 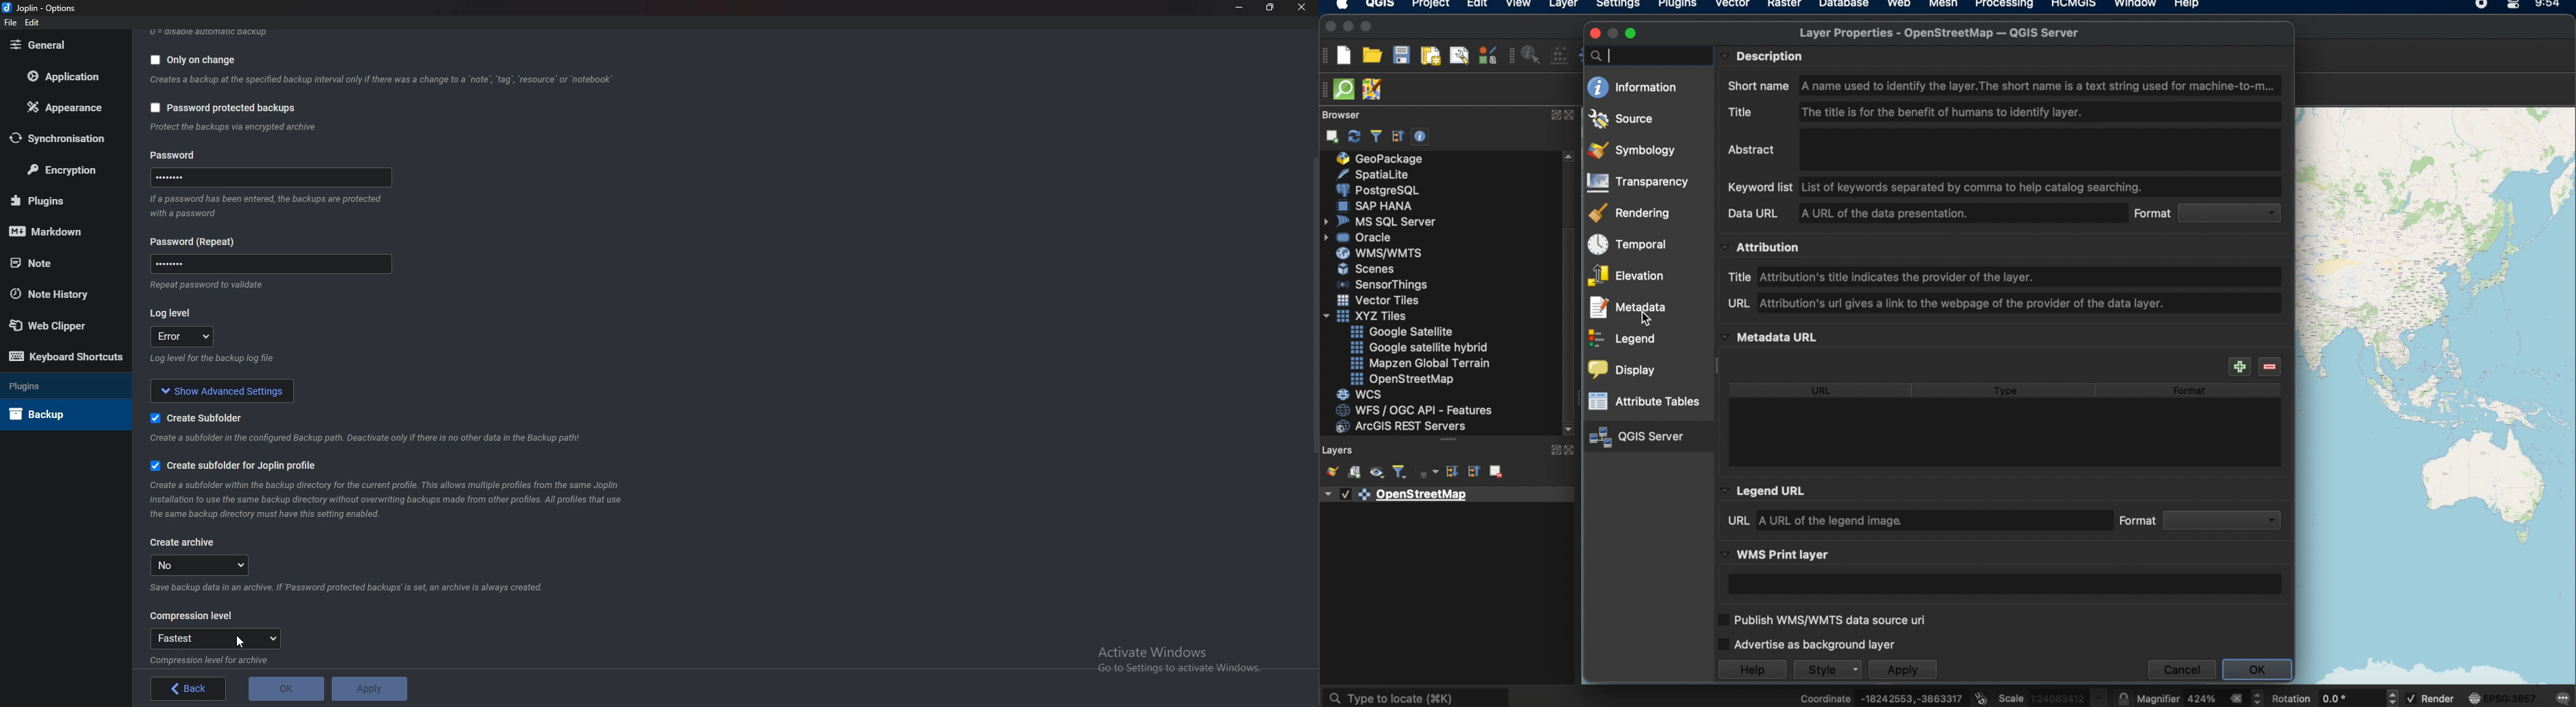 What do you see at coordinates (365, 439) in the screenshot?
I see `Info on subfolder` at bounding box center [365, 439].